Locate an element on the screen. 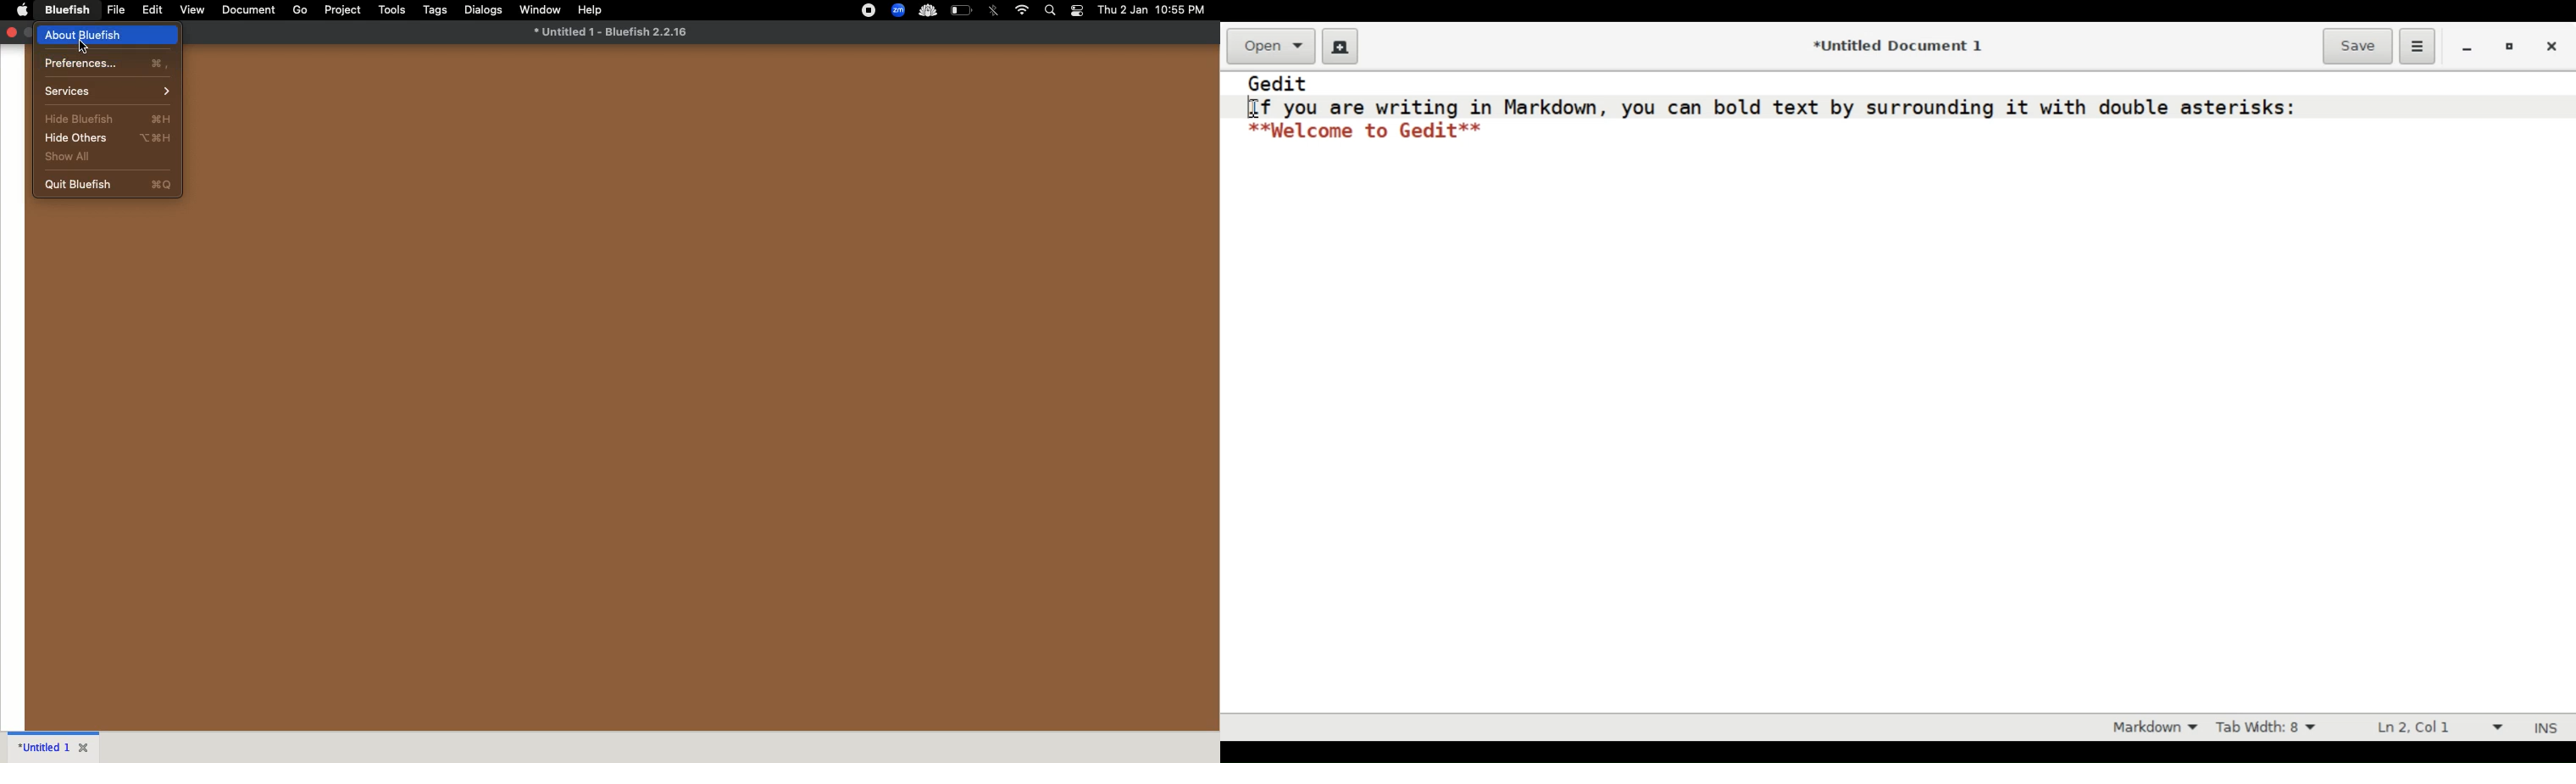 This screenshot has width=2576, height=784. bluetooth is located at coordinates (995, 10).